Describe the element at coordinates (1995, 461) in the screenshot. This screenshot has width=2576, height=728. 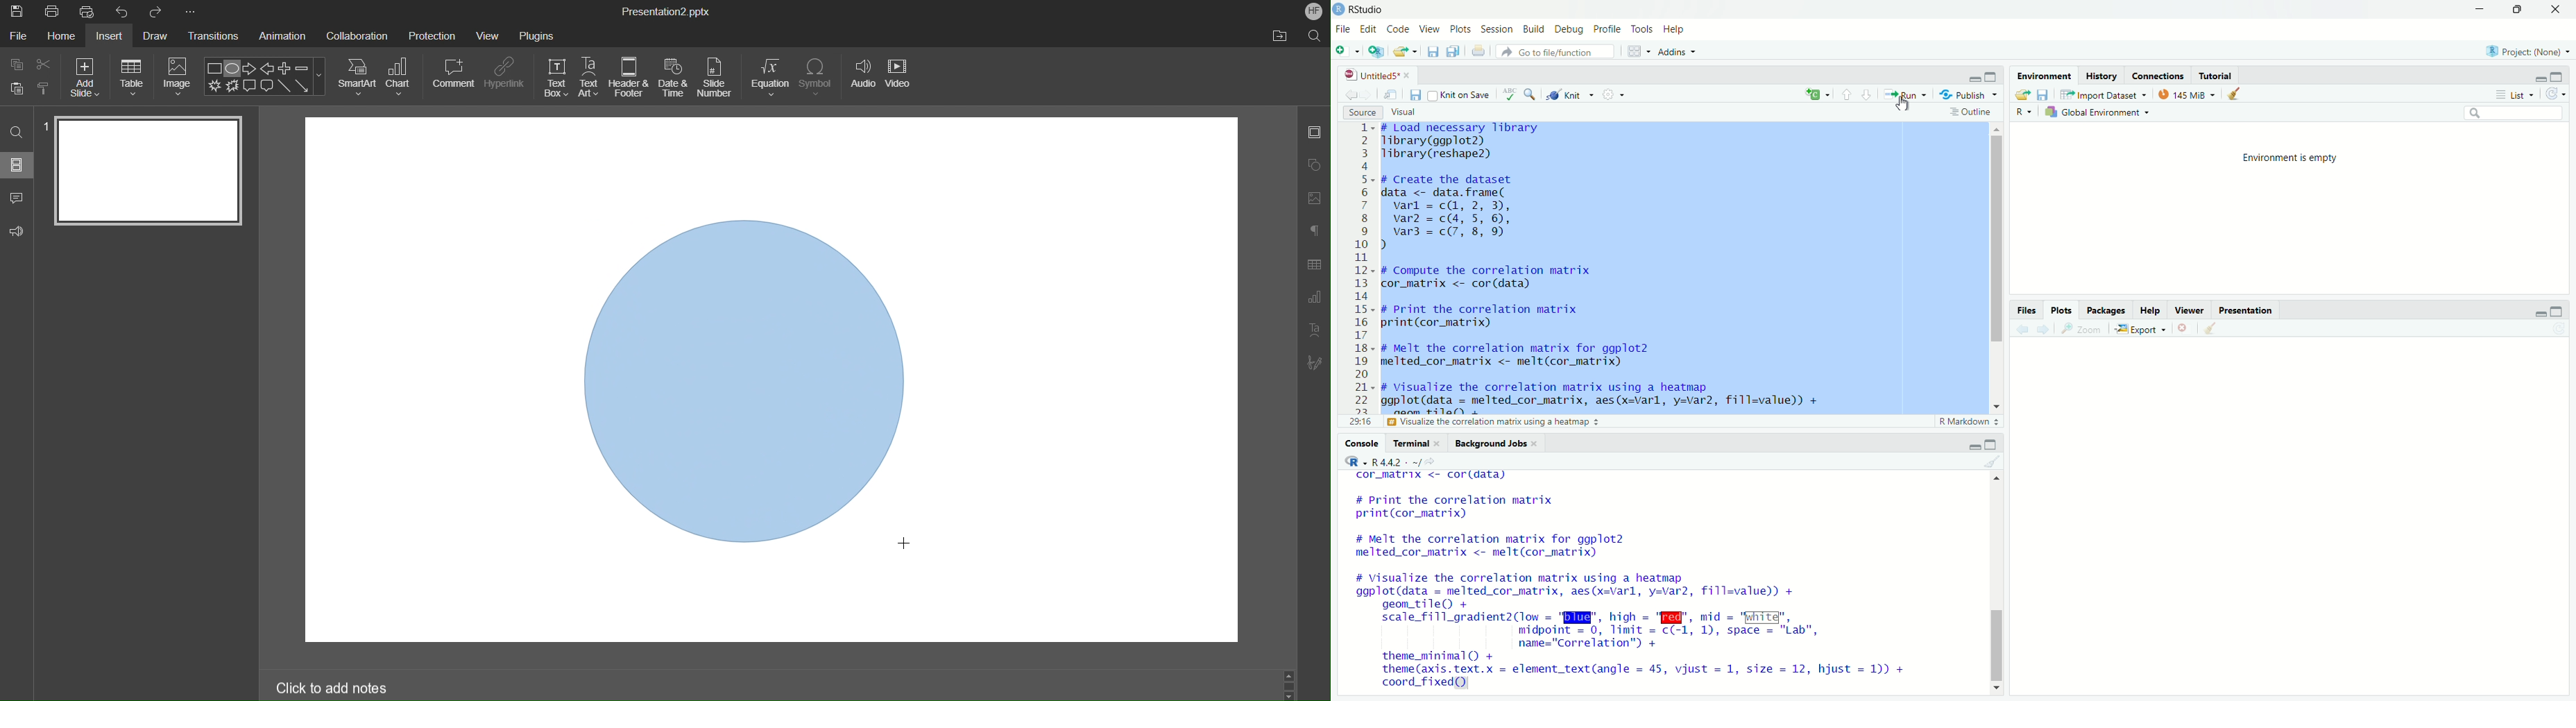
I see `clear console` at that location.